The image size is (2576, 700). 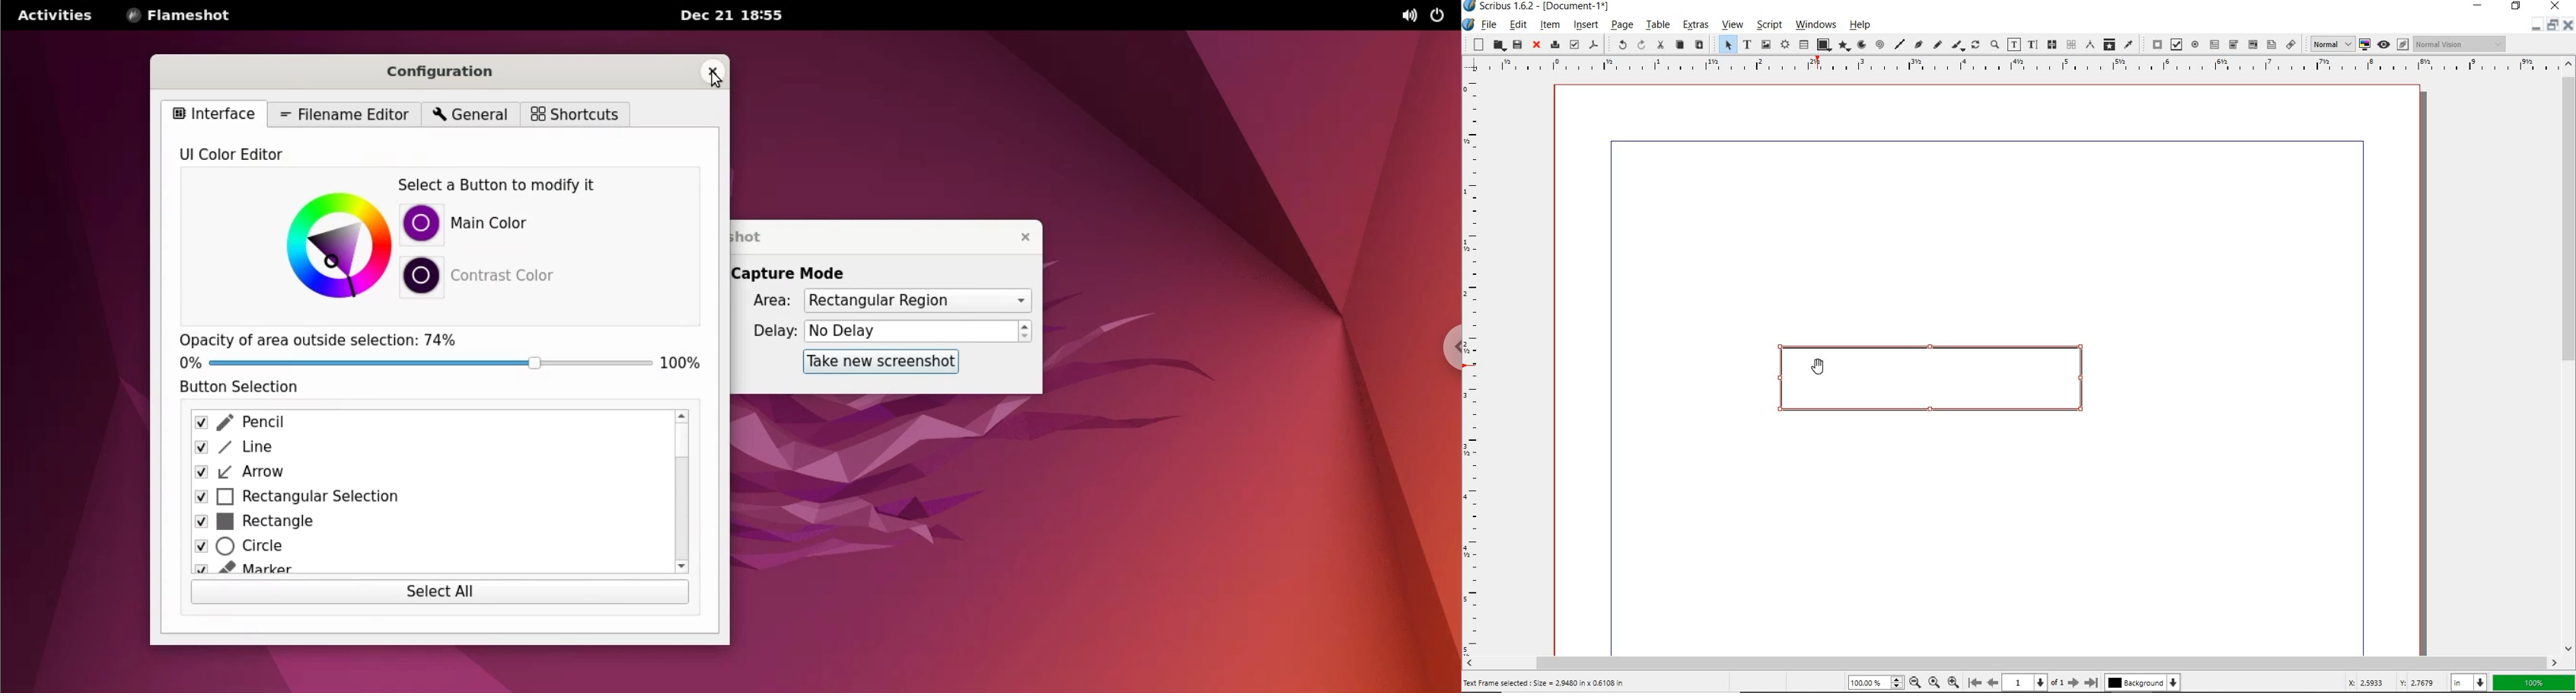 What do you see at coordinates (1863, 25) in the screenshot?
I see `help` at bounding box center [1863, 25].